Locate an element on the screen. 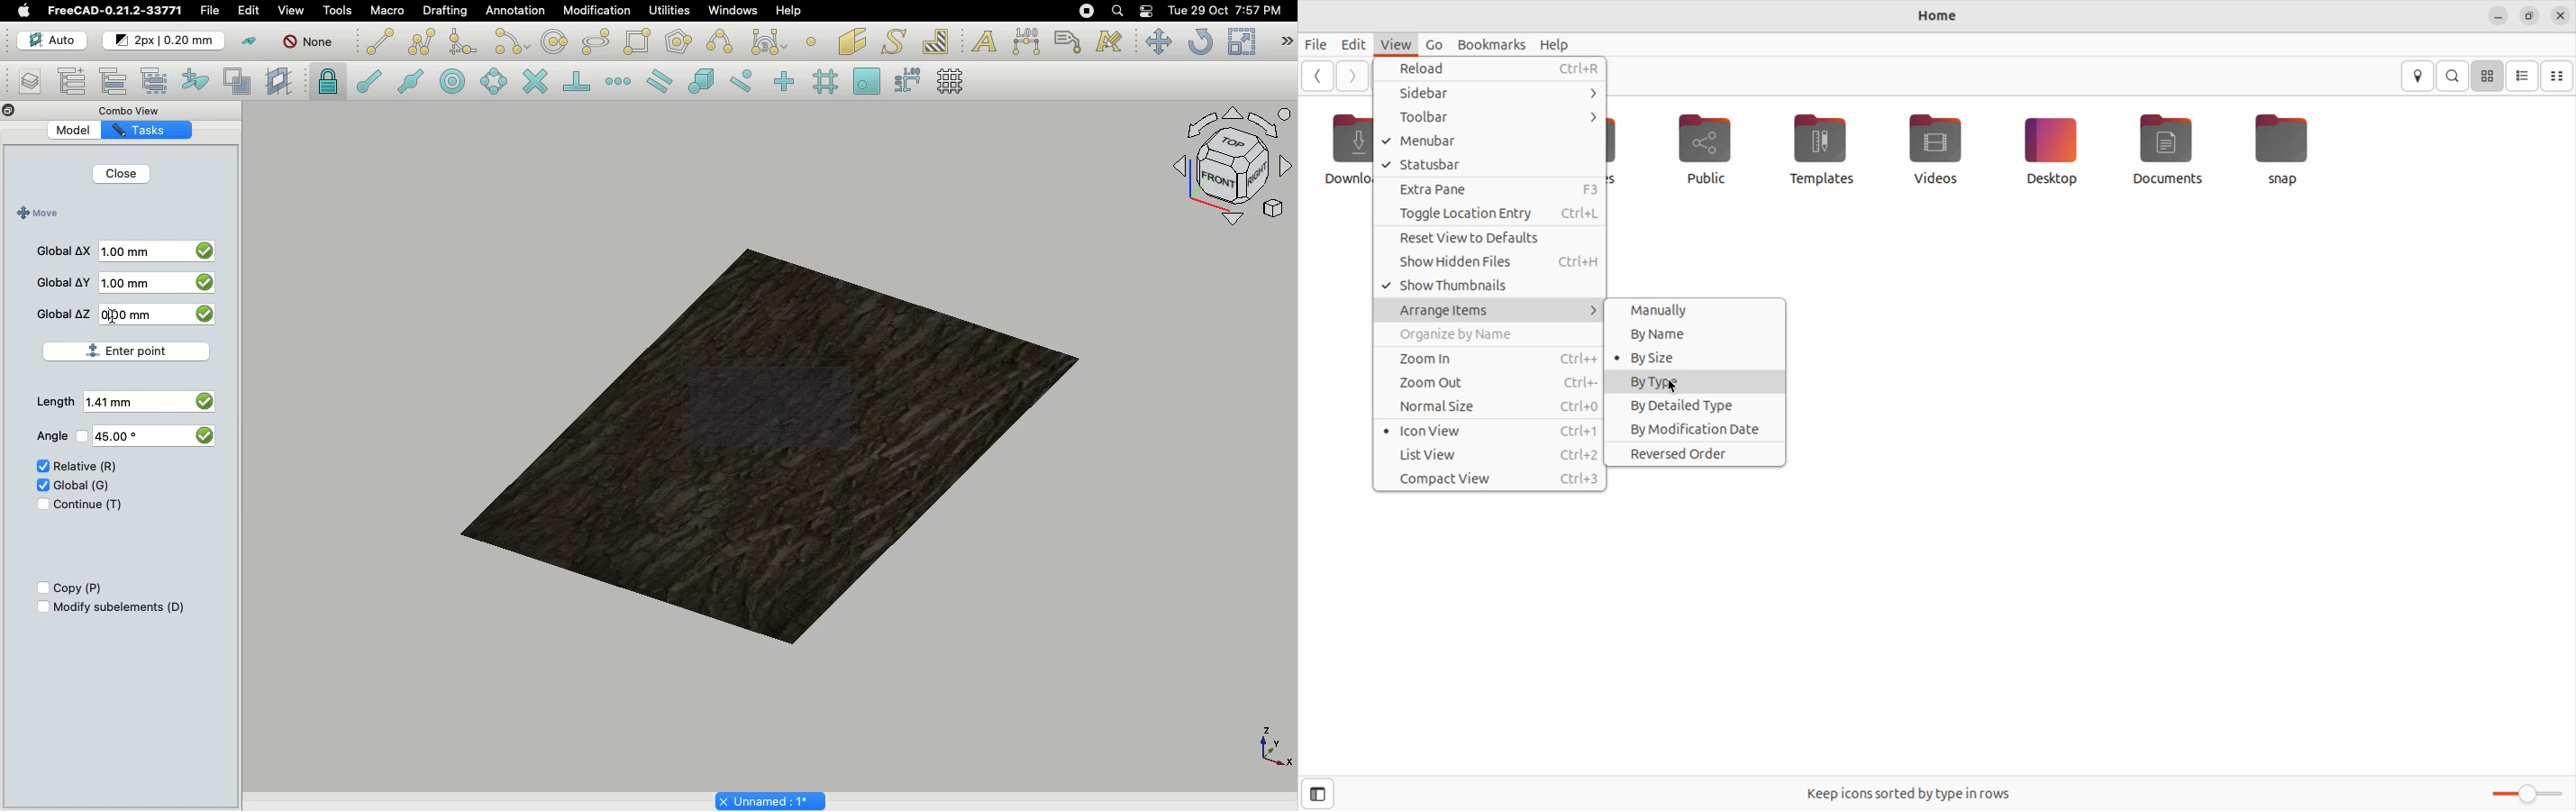  Move to group is located at coordinates (116, 81).